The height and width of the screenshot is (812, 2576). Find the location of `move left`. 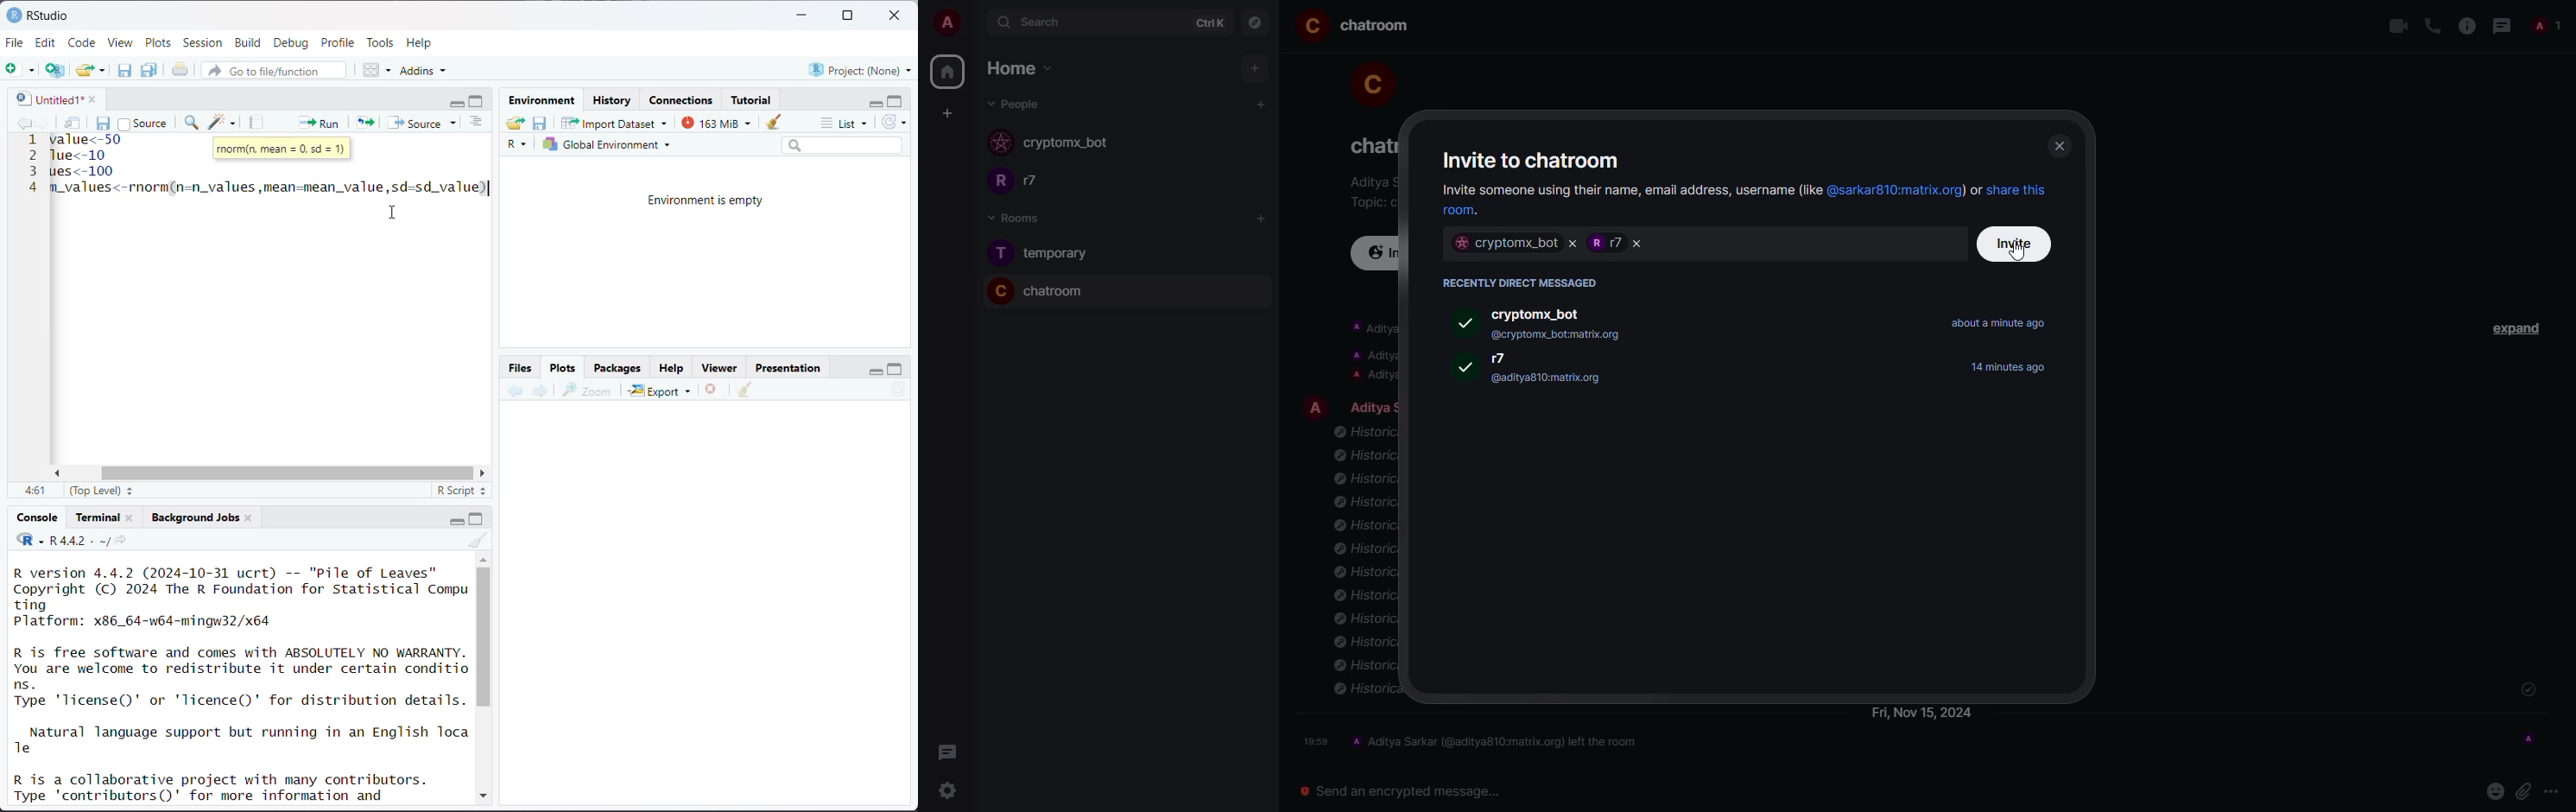

move left is located at coordinates (60, 474).